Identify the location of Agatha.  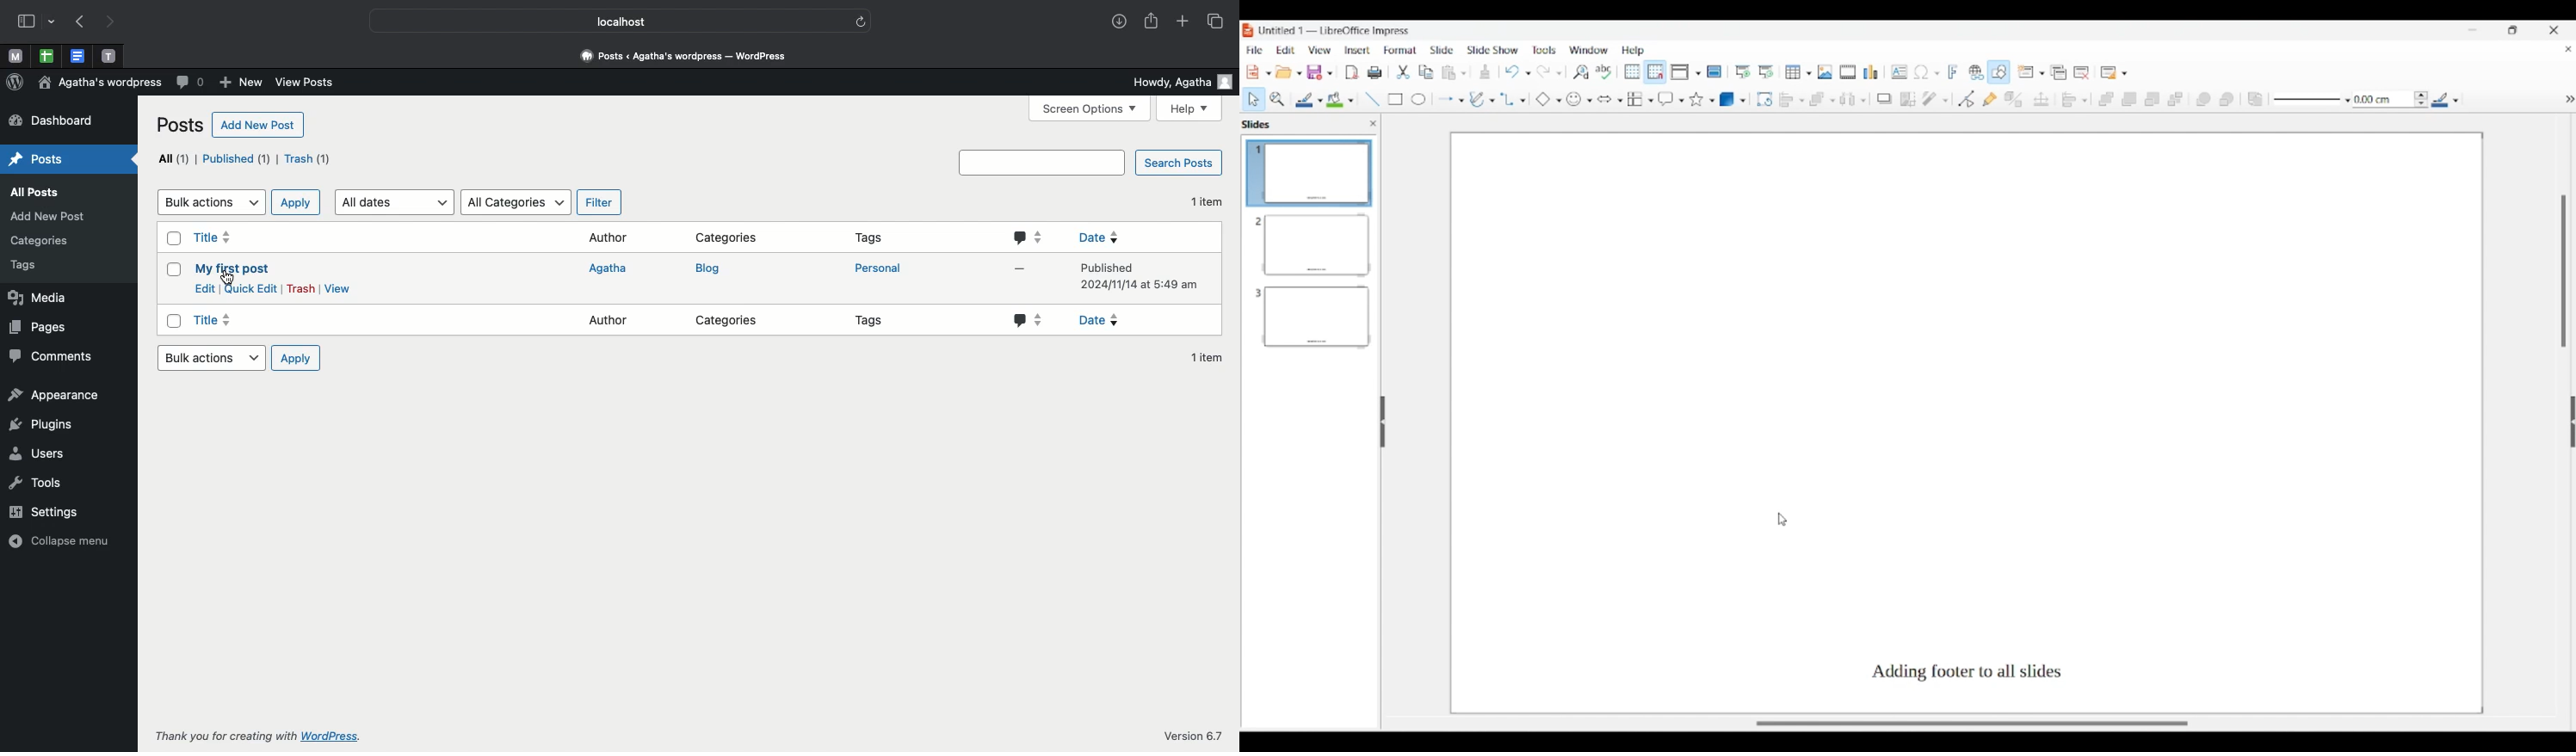
(611, 268).